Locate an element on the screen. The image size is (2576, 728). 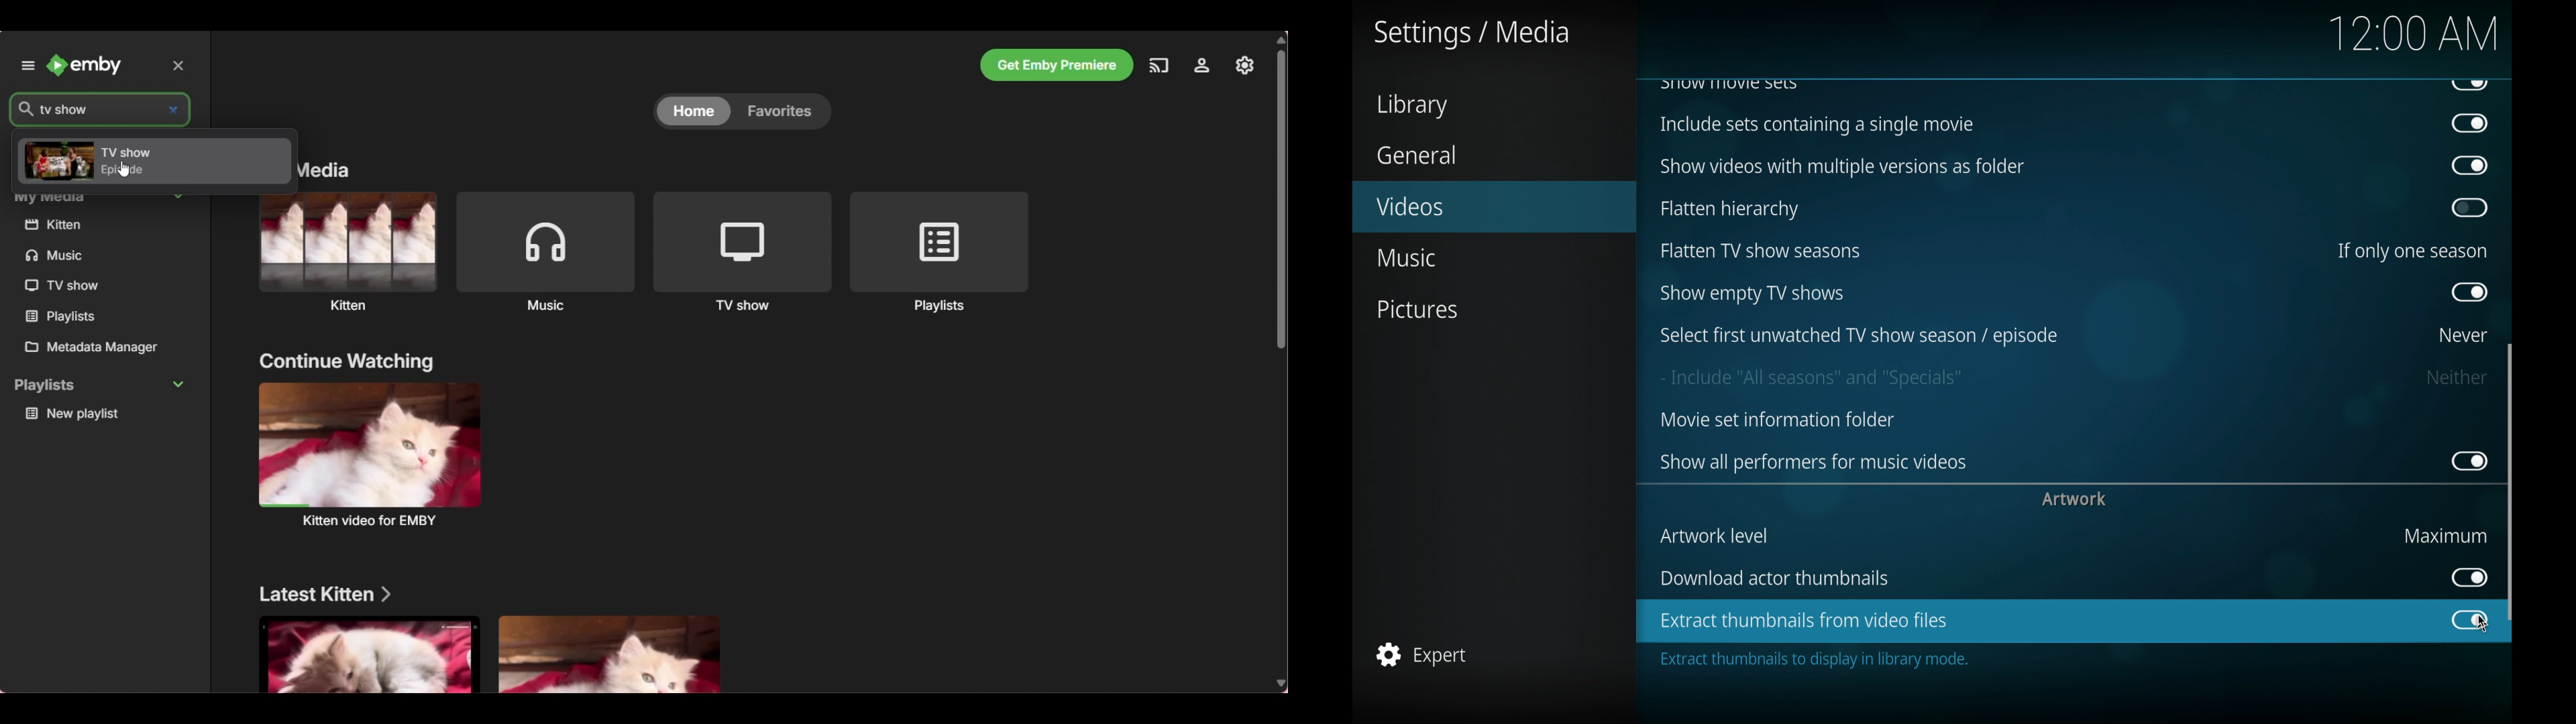
kitten is located at coordinates (91, 225).